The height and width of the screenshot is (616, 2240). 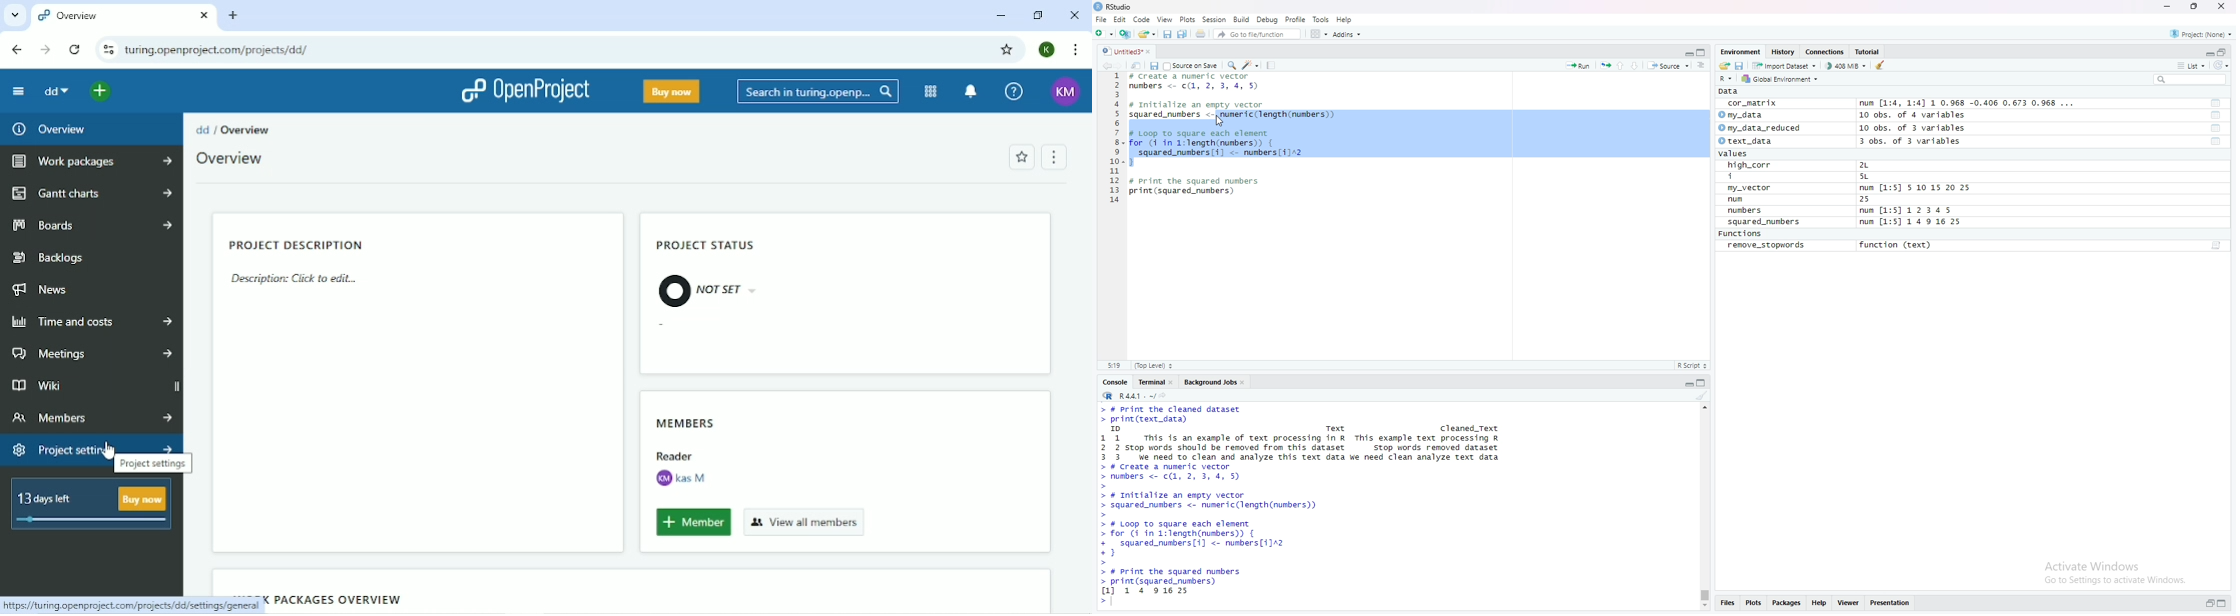 What do you see at coordinates (1912, 222) in the screenshot?
I see `num [1:5] 1 4 9 16 25` at bounding box center [1912, 222].